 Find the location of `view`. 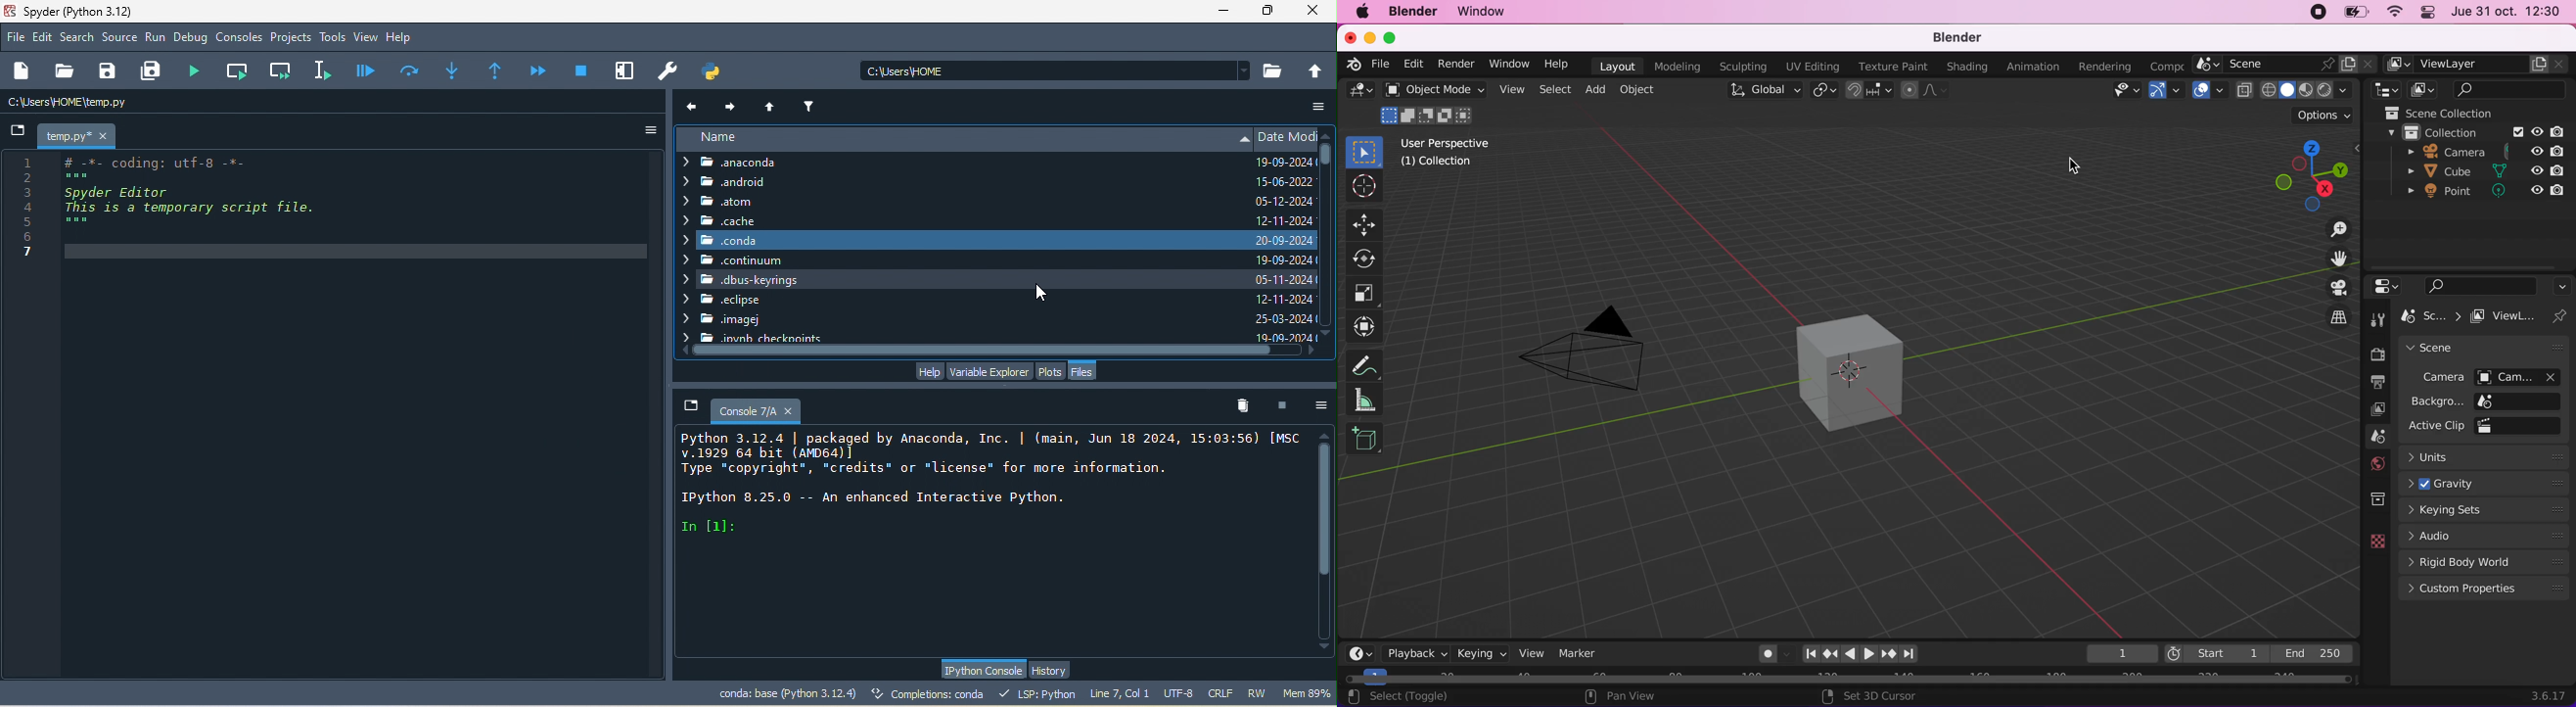

view is located at coordinates (366, 37).